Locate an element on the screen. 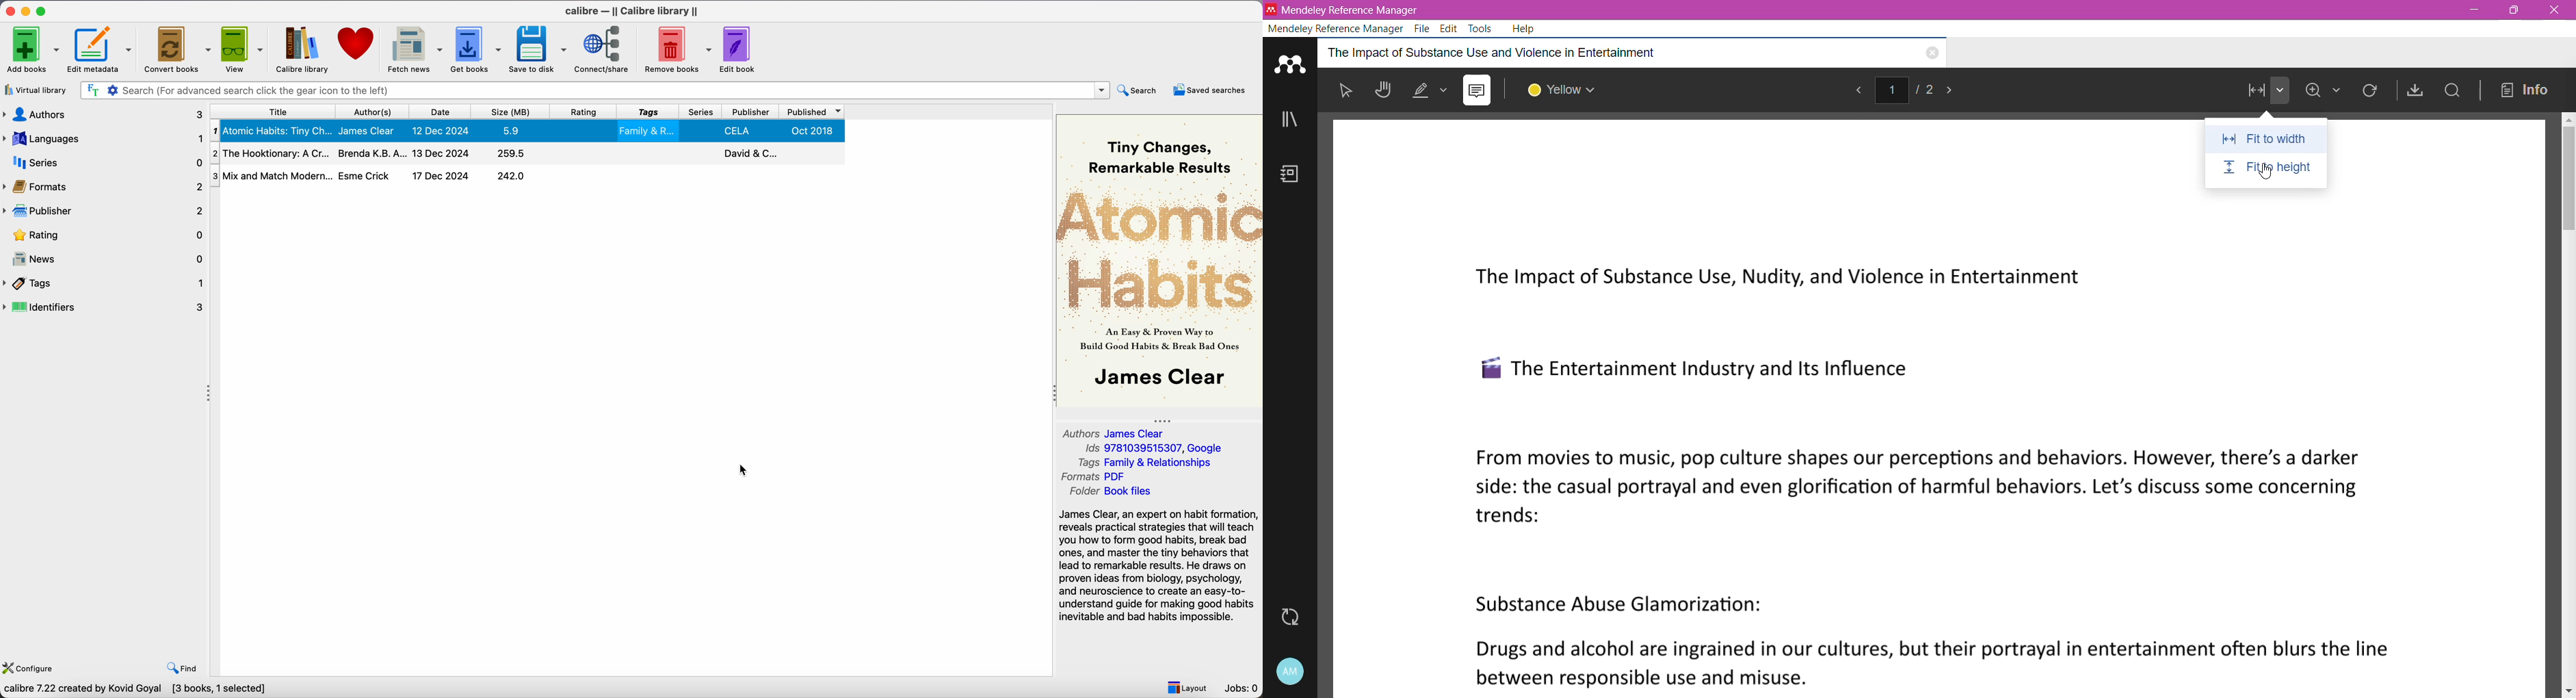  Application Name is located at coordinates (1349, 9).